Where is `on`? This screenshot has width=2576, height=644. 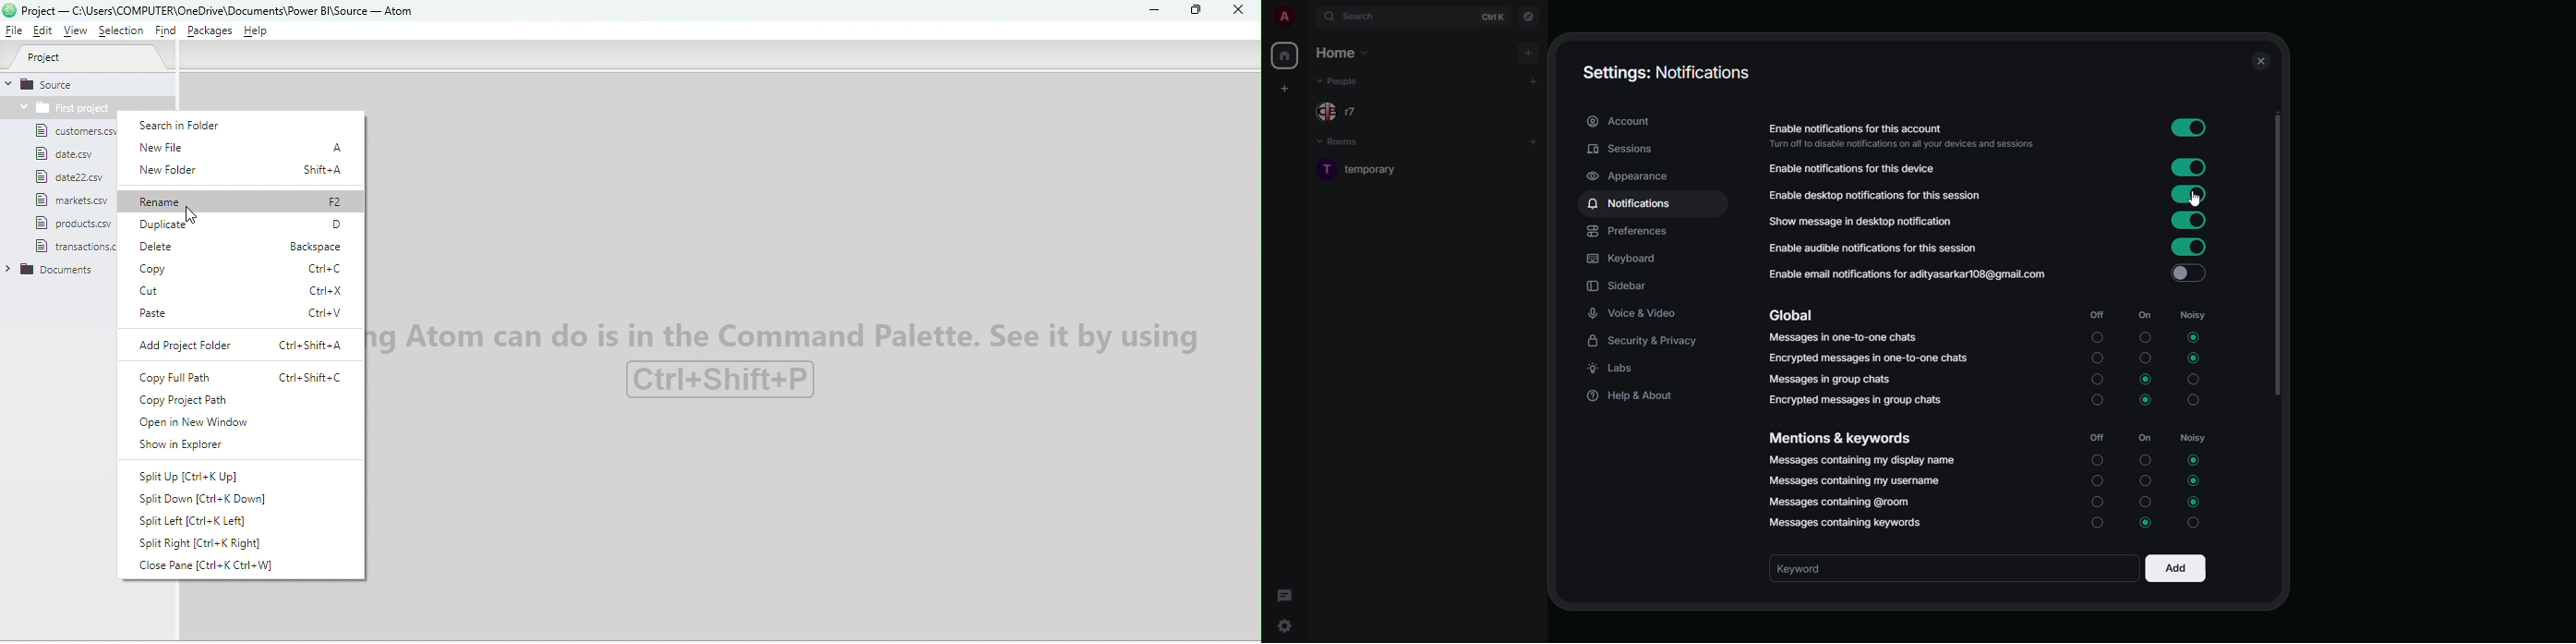
on is located at coordinates (2143, 315).